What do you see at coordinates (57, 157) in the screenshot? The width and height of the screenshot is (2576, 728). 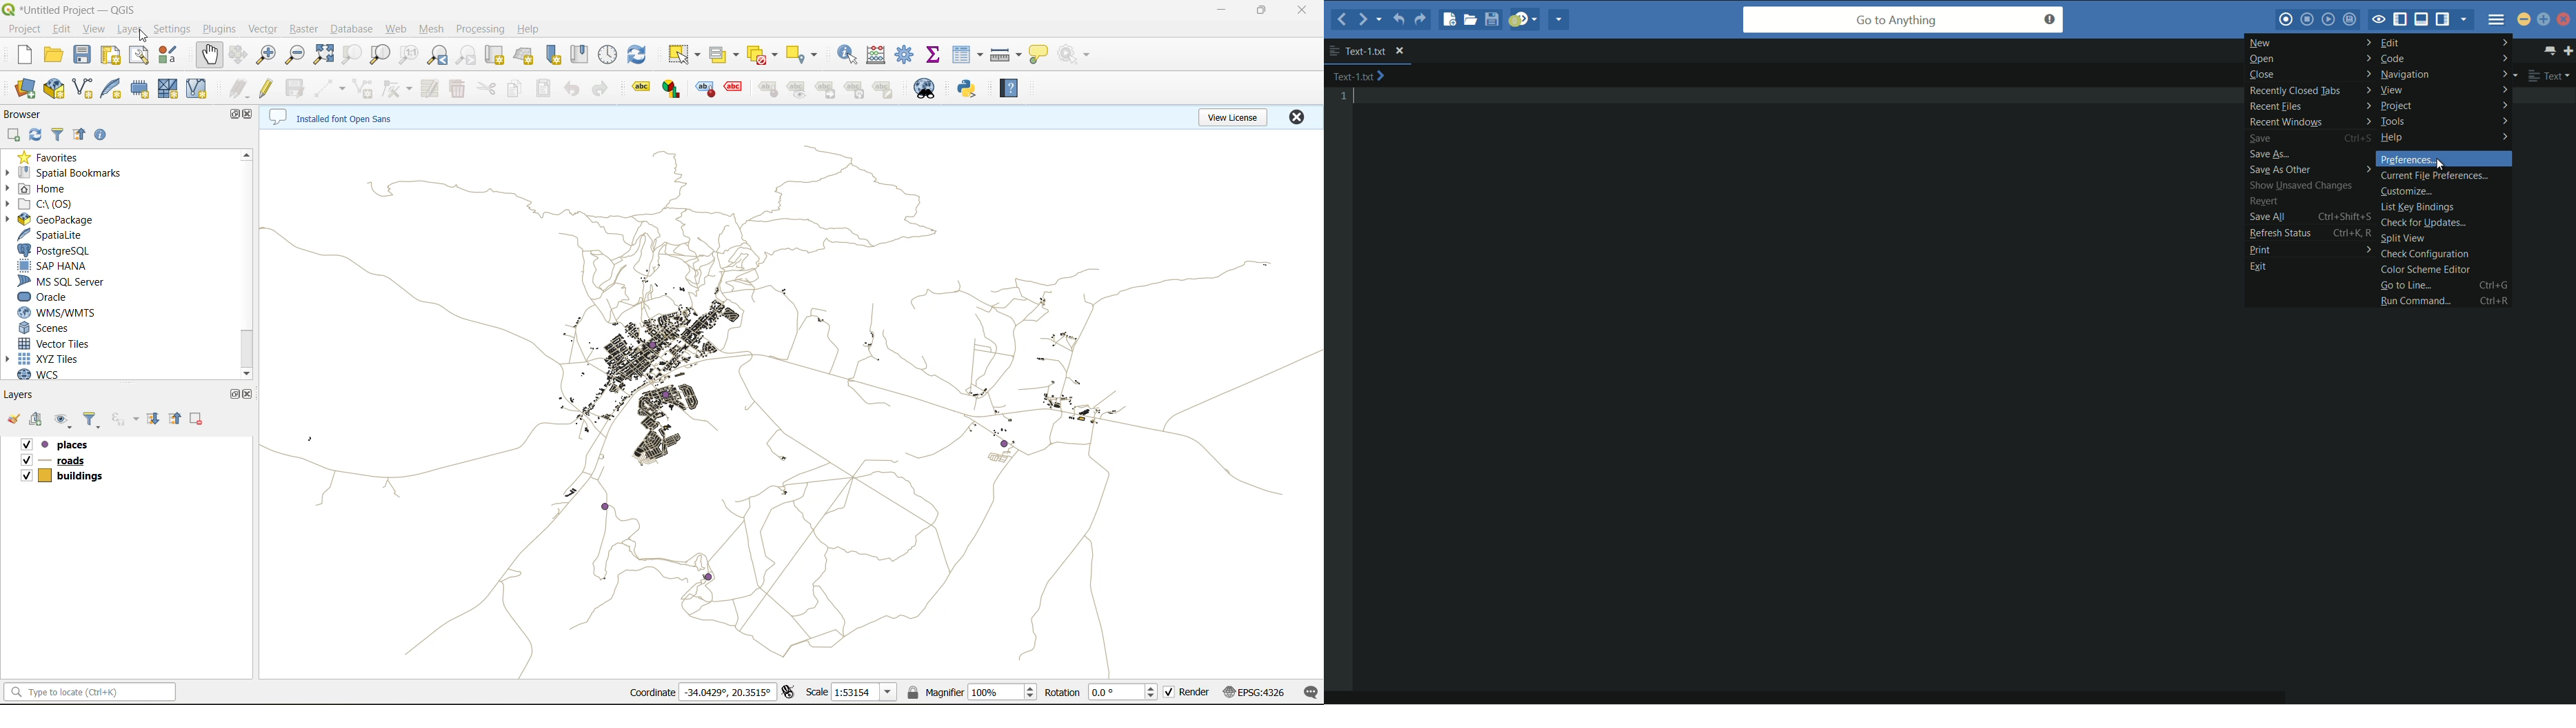 I see `favorites` at bounding box center [57, 157].